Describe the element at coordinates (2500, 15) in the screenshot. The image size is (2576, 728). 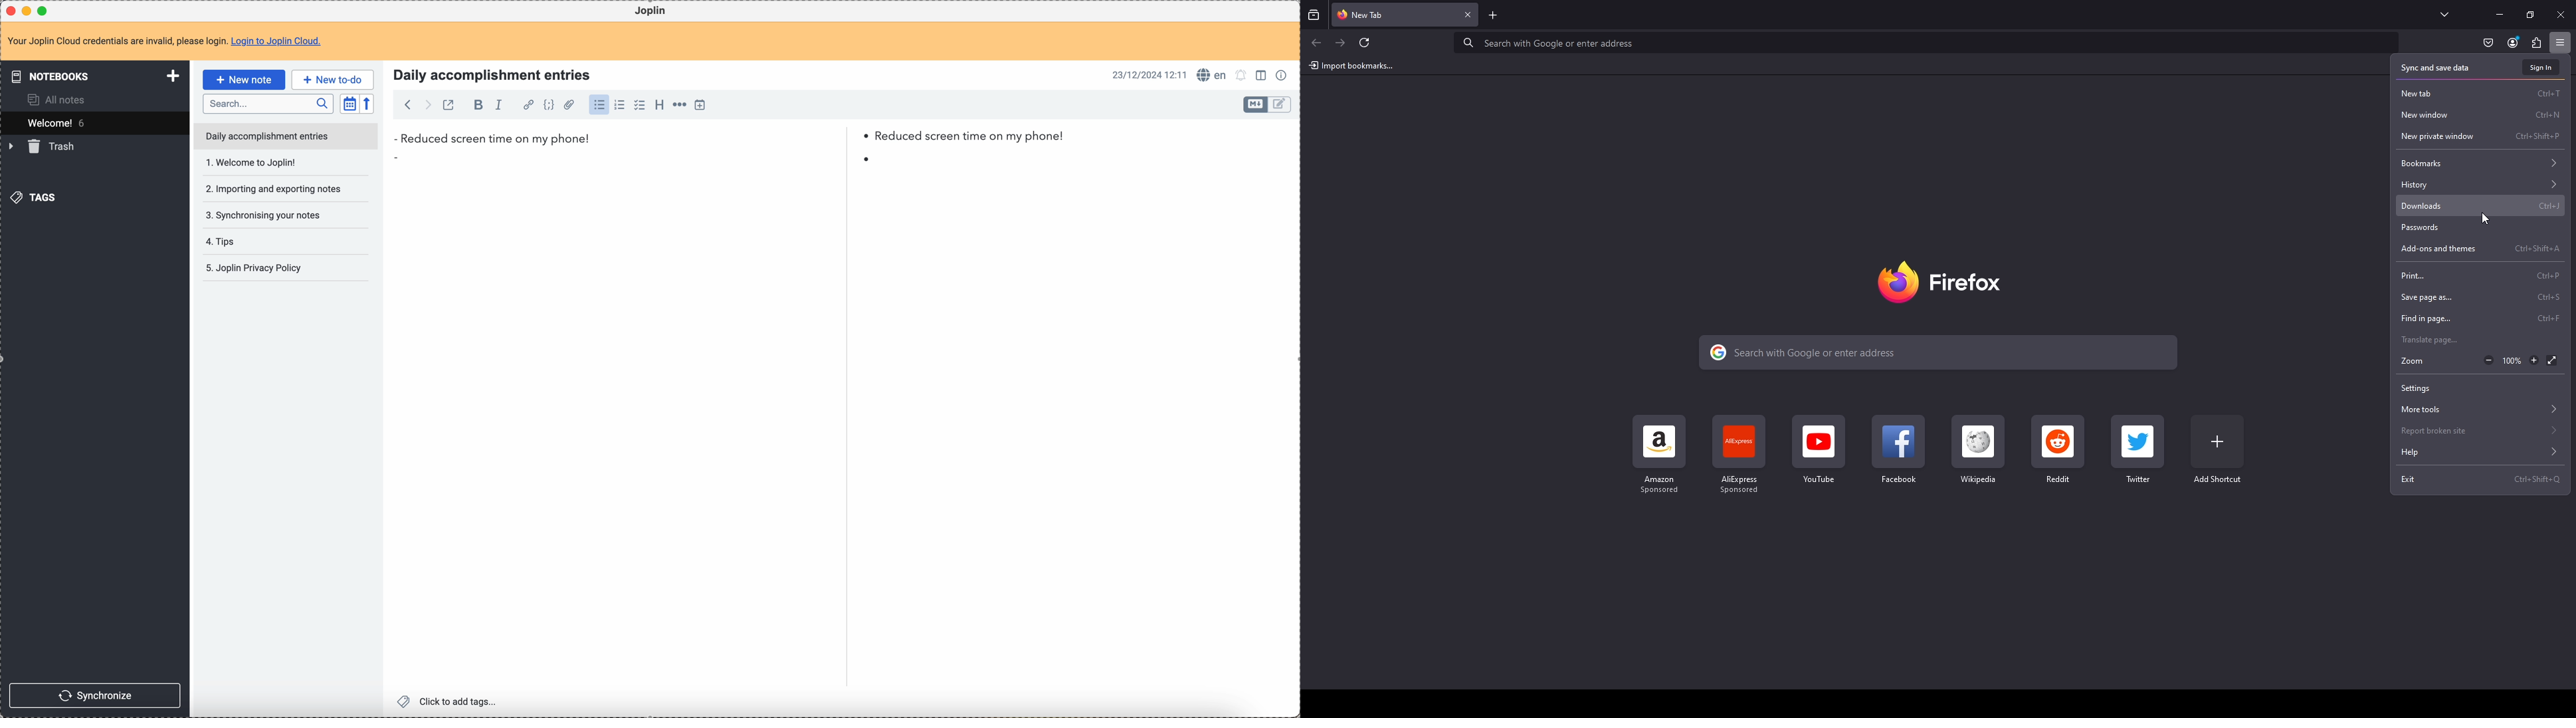
I see `Minimize` at that location.